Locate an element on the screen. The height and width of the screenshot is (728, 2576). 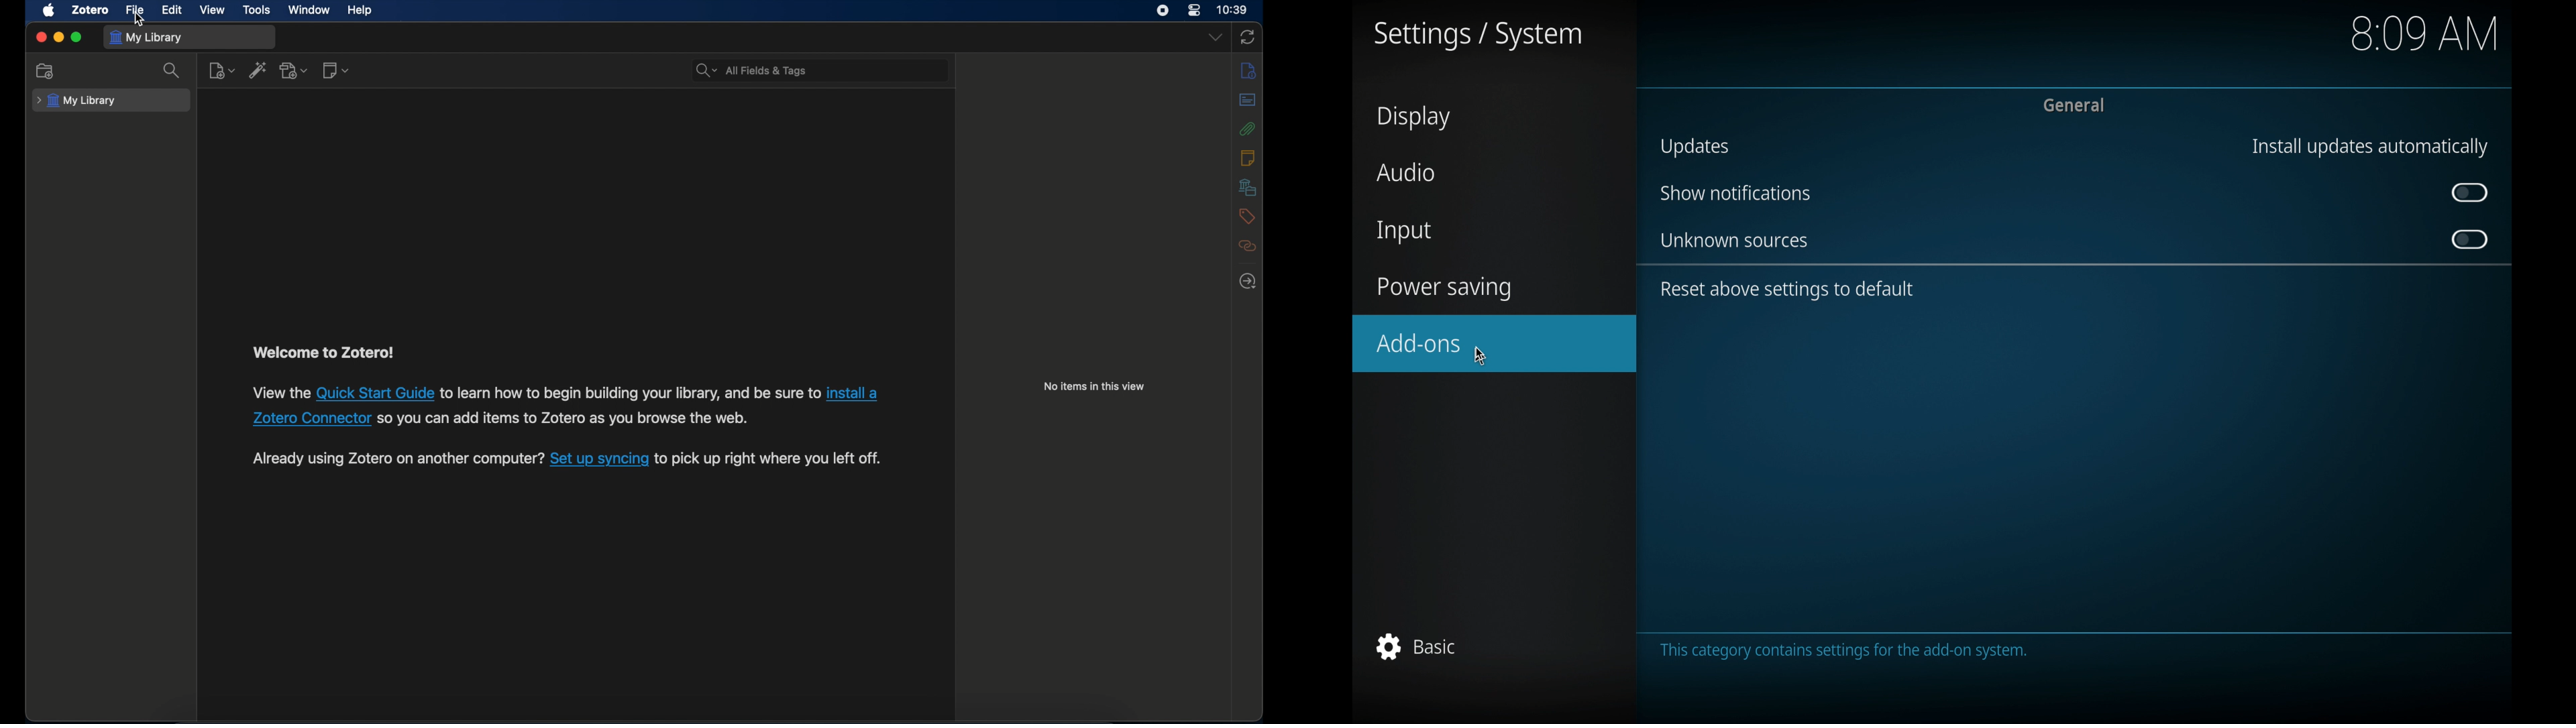
view is located at coordinates (213, 10).